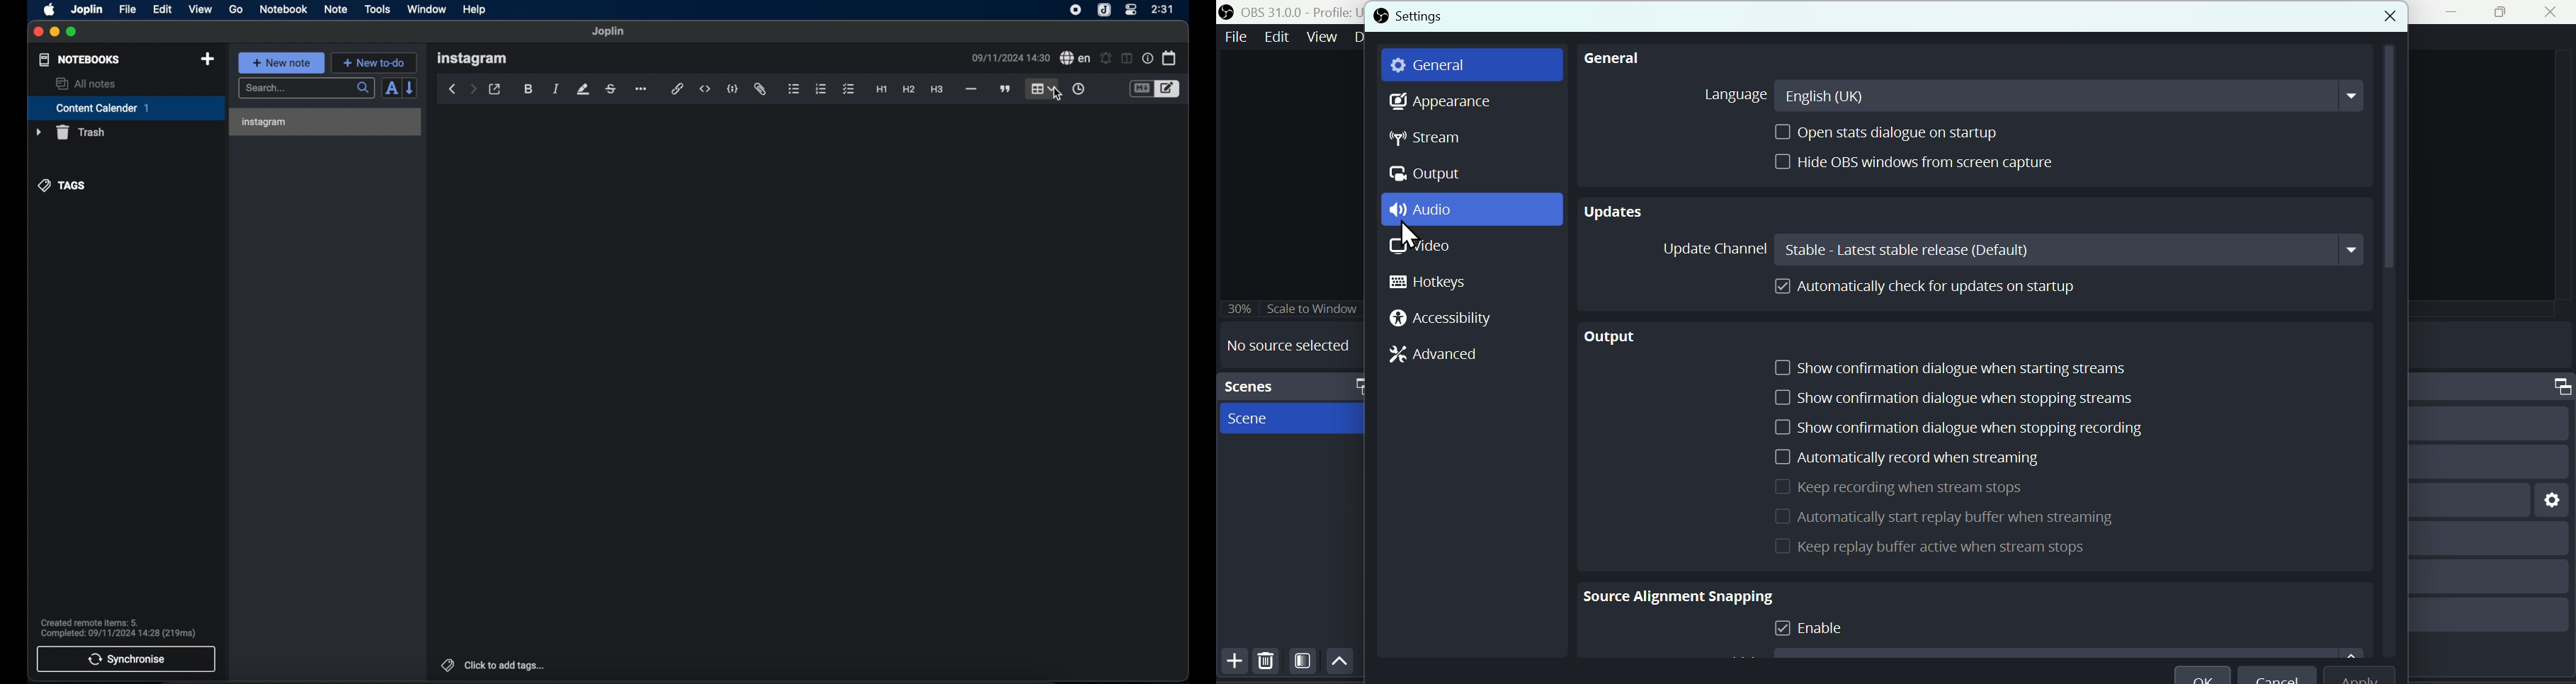 This screenshot has height=700, width=2576. What do you see at coordinates (1444, 16) in the screenshot?
I see `Settings` at bounding box center [1444, 16].